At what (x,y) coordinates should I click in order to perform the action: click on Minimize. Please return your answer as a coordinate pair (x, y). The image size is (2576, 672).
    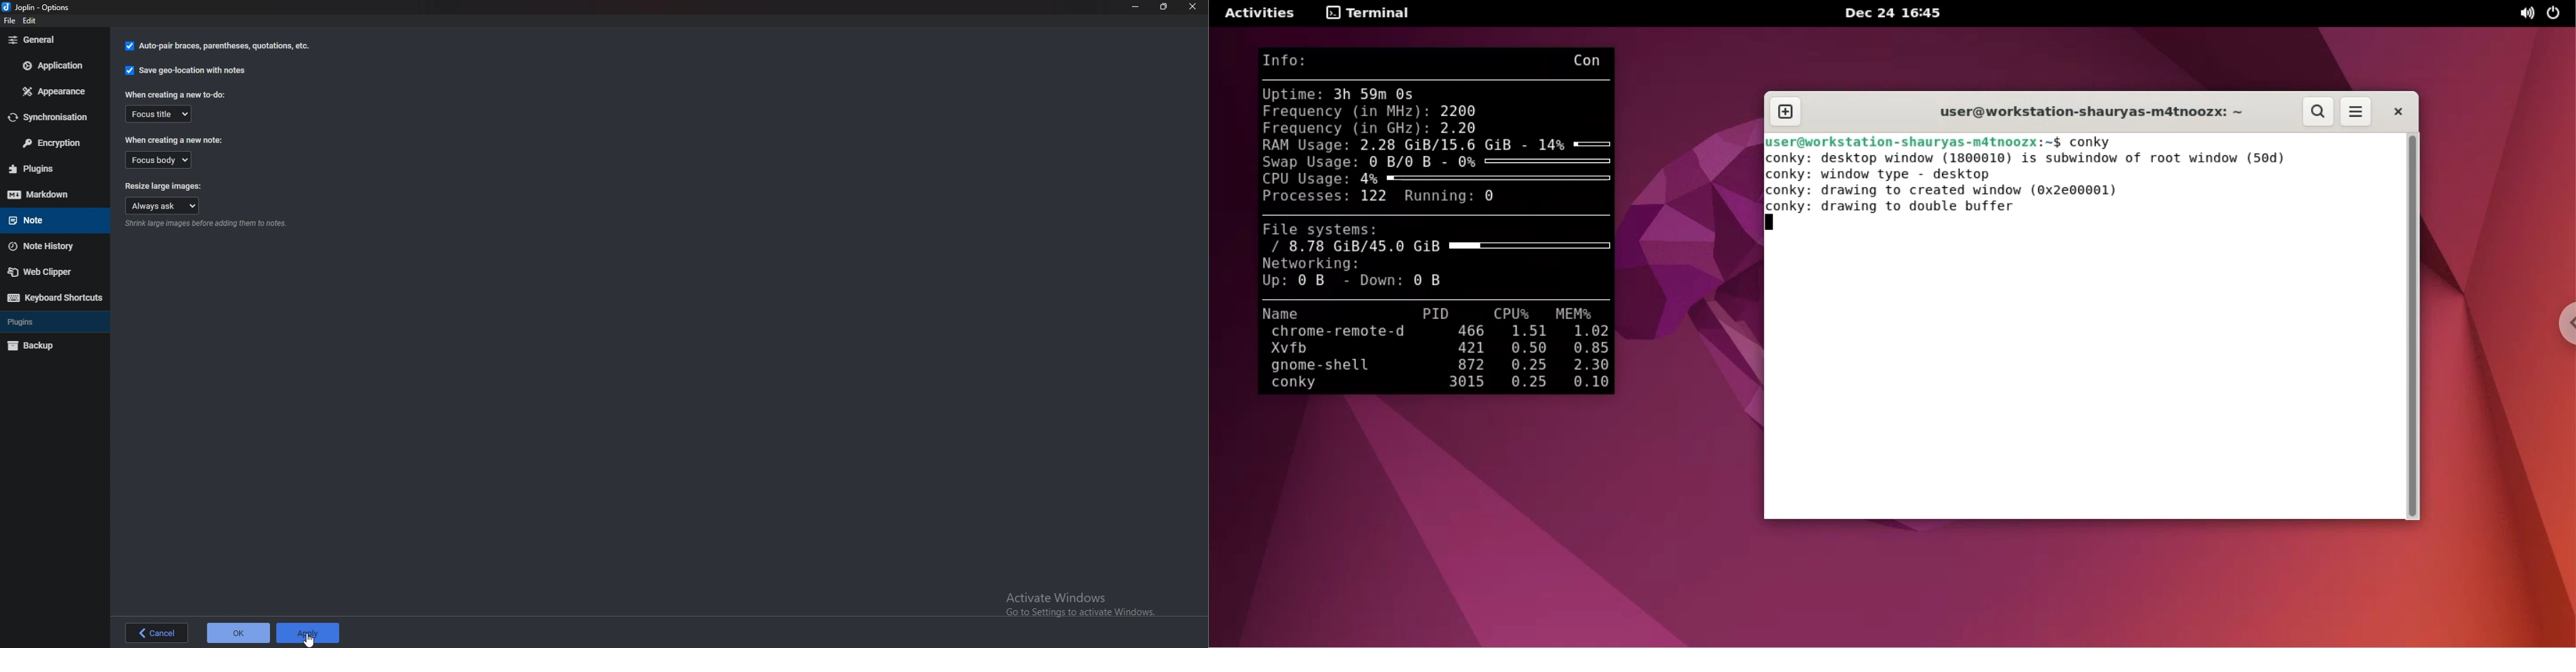
    Looking at the image, I should click on (1135, 7).